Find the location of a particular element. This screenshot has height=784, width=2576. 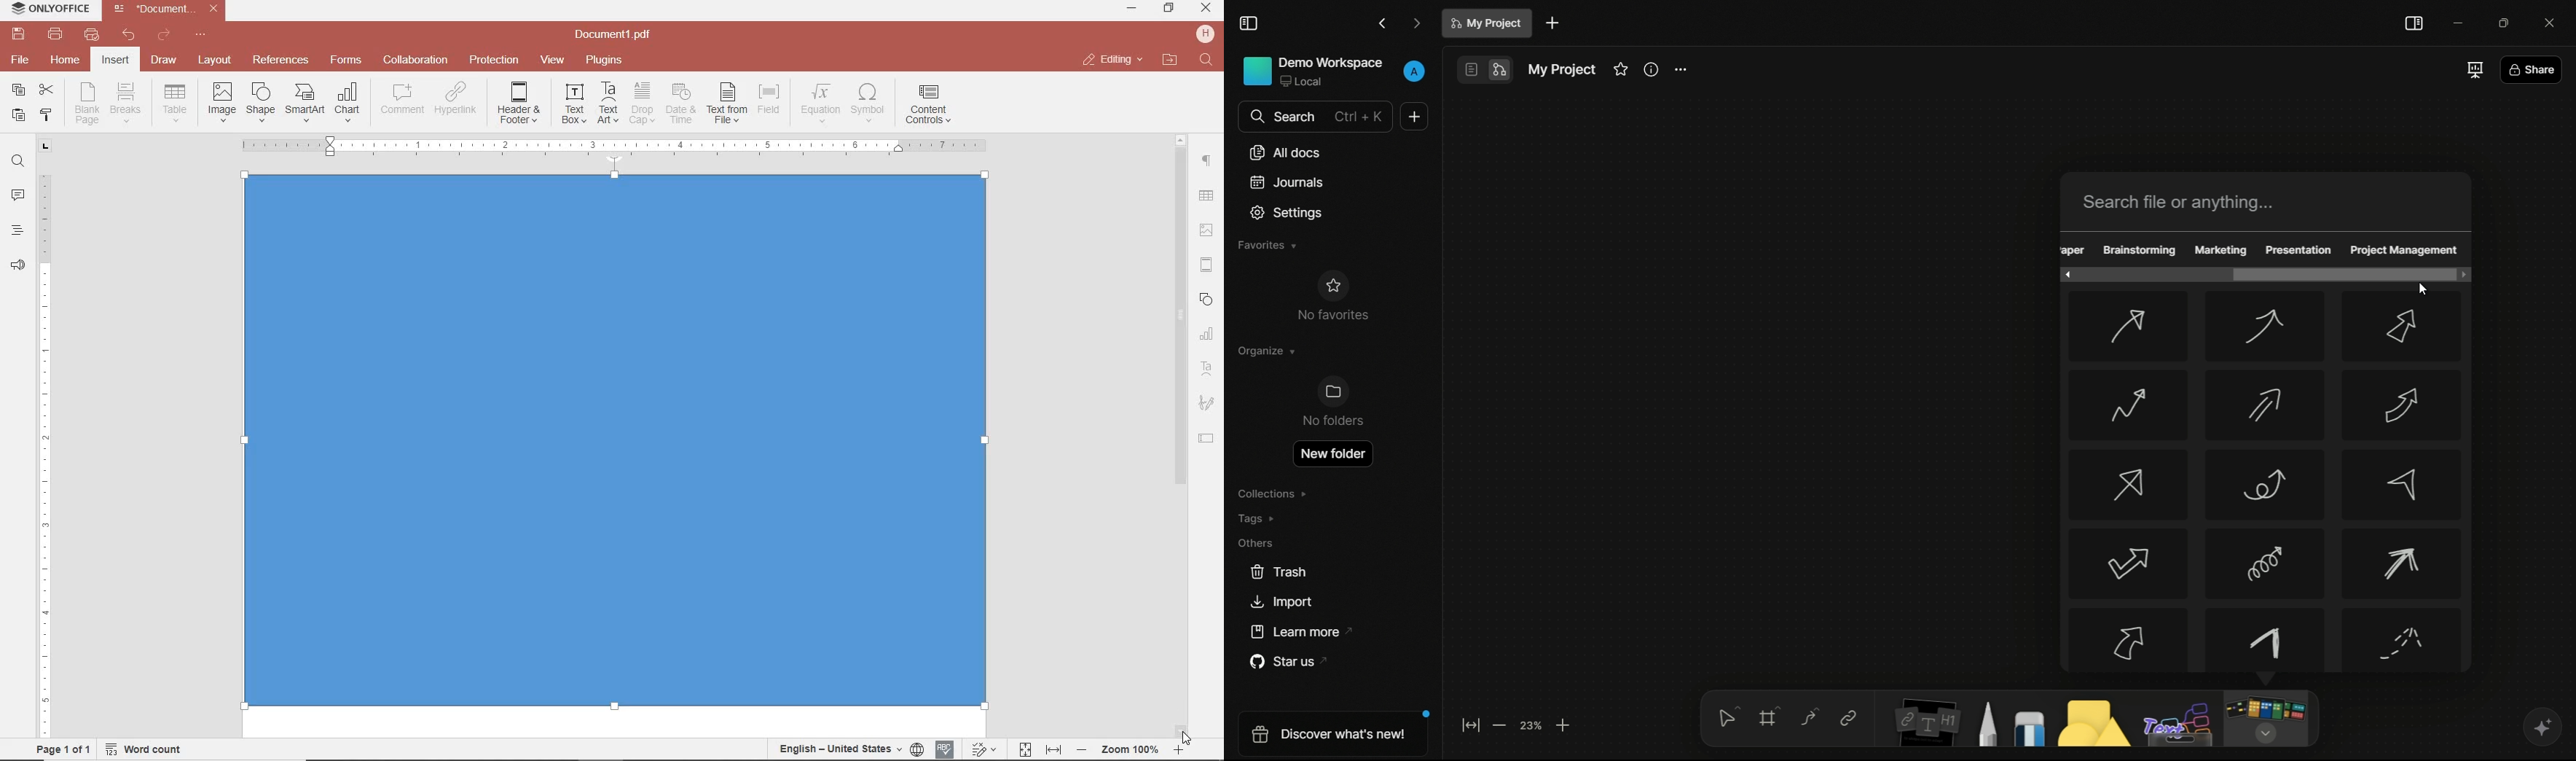

INSERT FIELD is located at coordinates (770, 99).